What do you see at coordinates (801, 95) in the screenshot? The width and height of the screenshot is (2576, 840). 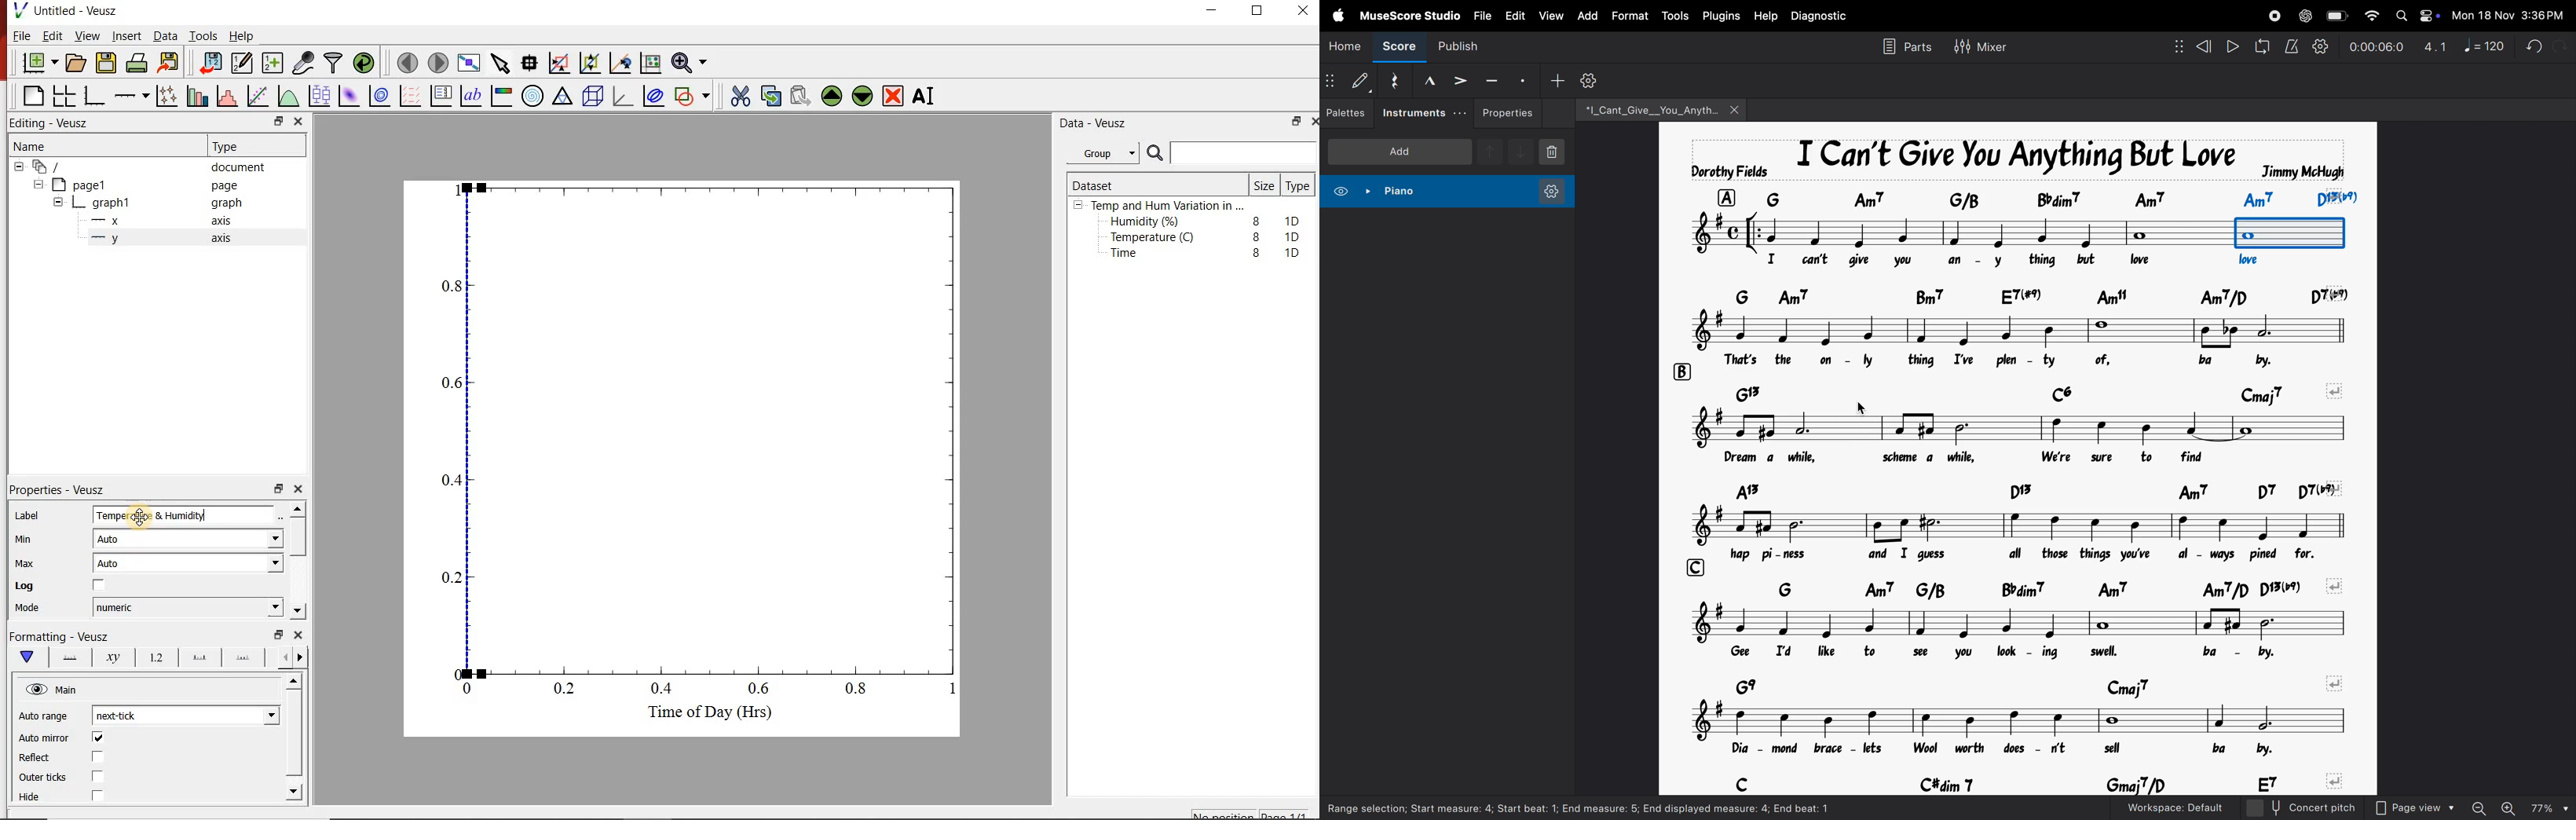 I see `Paste widget from the clipboard` at bounding box center [801, 95].